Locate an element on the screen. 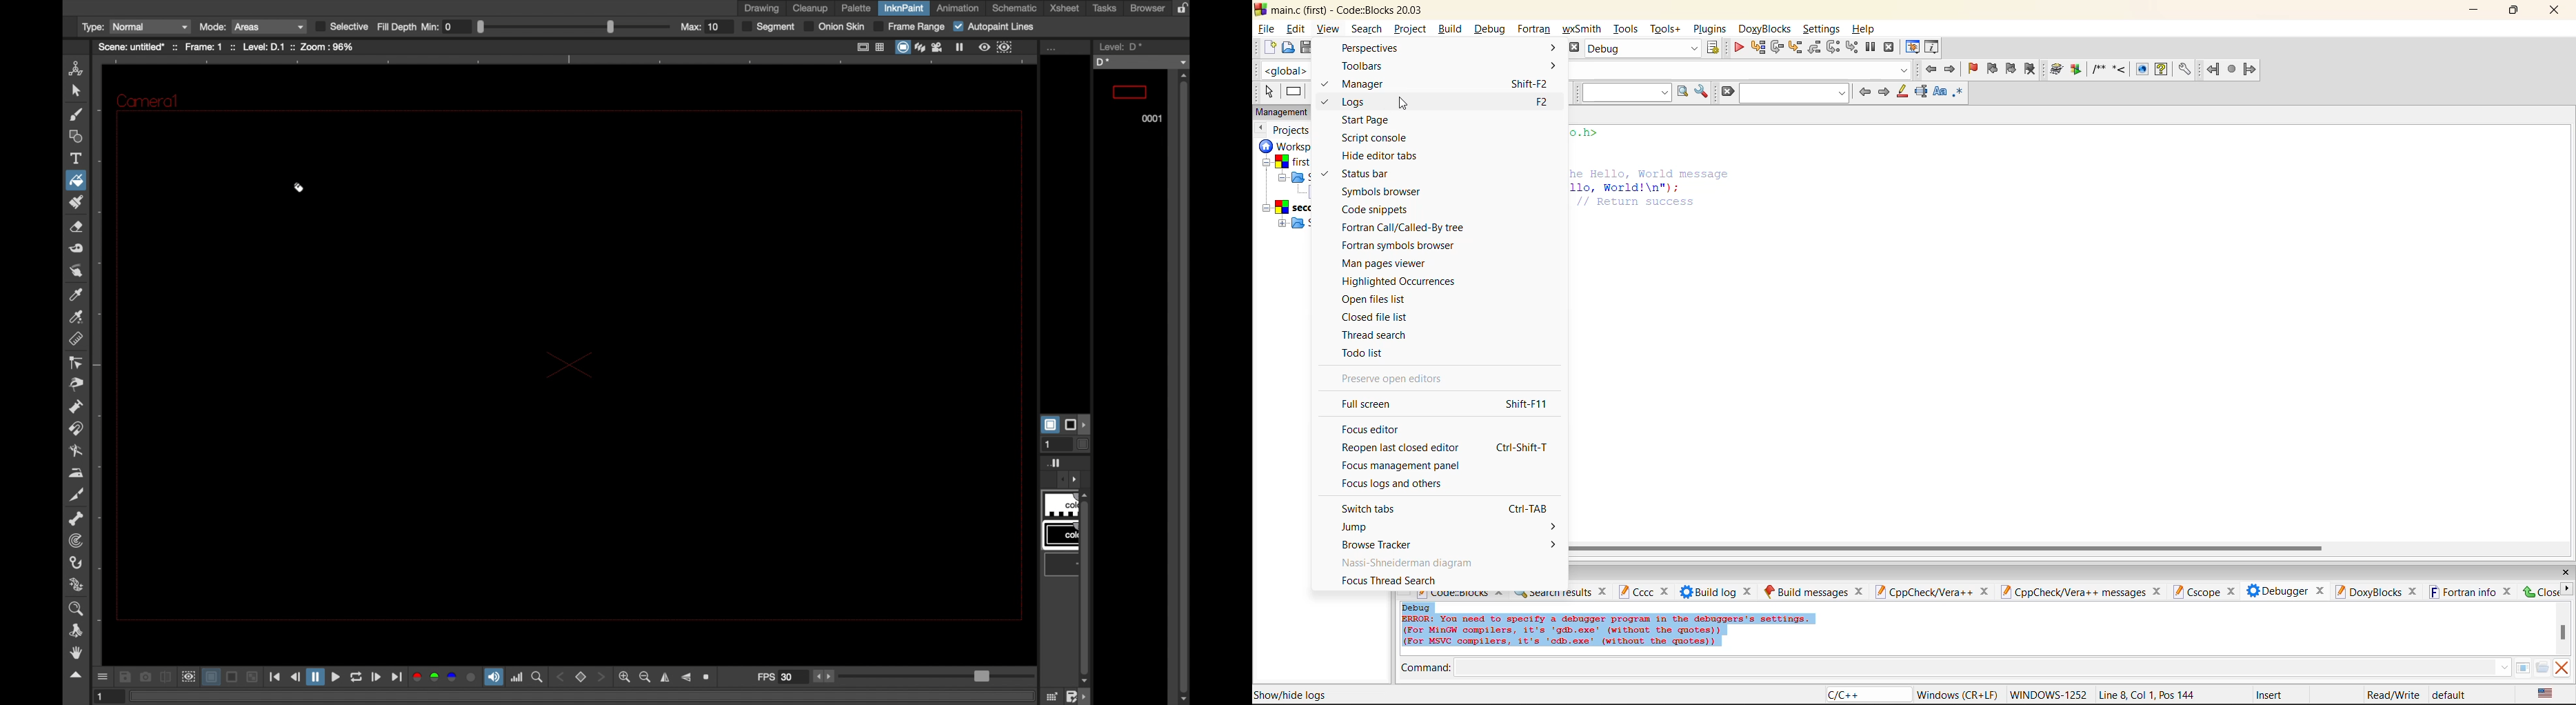  debug is located at coordinates (1491, 29).